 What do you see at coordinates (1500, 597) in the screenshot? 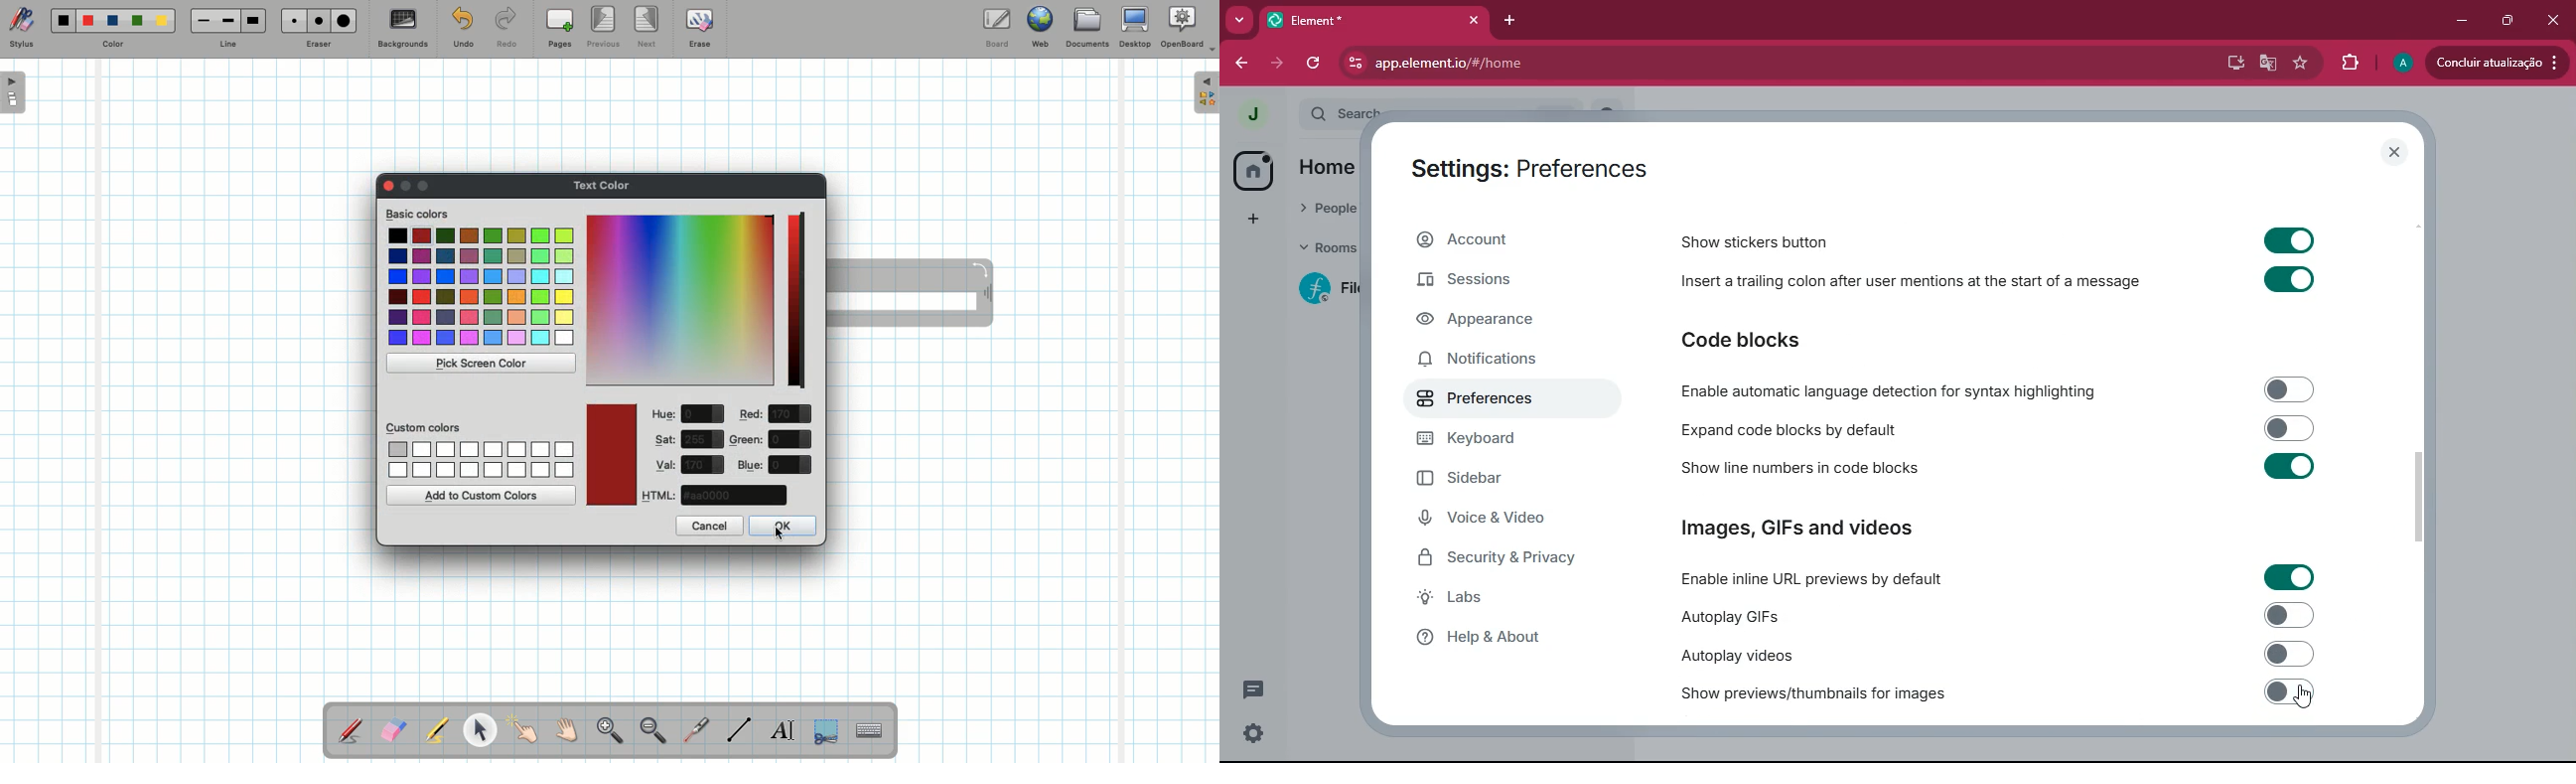
I see `Labs` at bounding box center [1500, 597].